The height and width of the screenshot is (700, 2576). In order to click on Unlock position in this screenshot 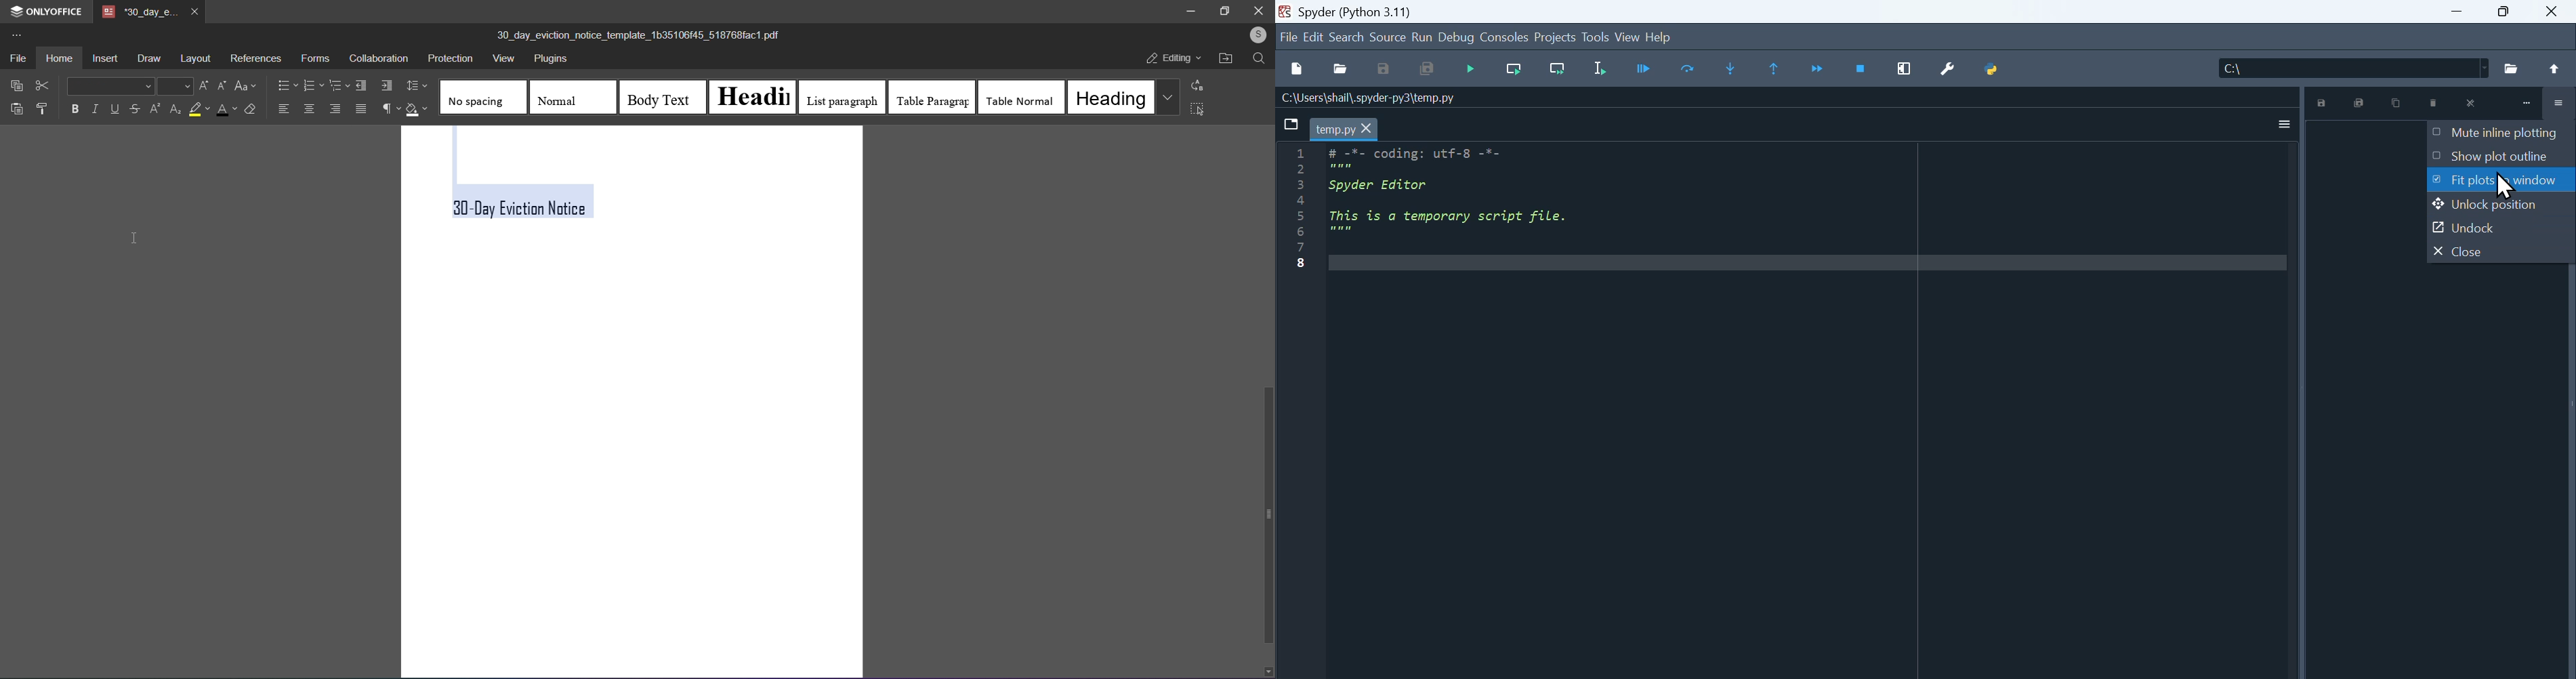, I will do `click(2497, 208)`.